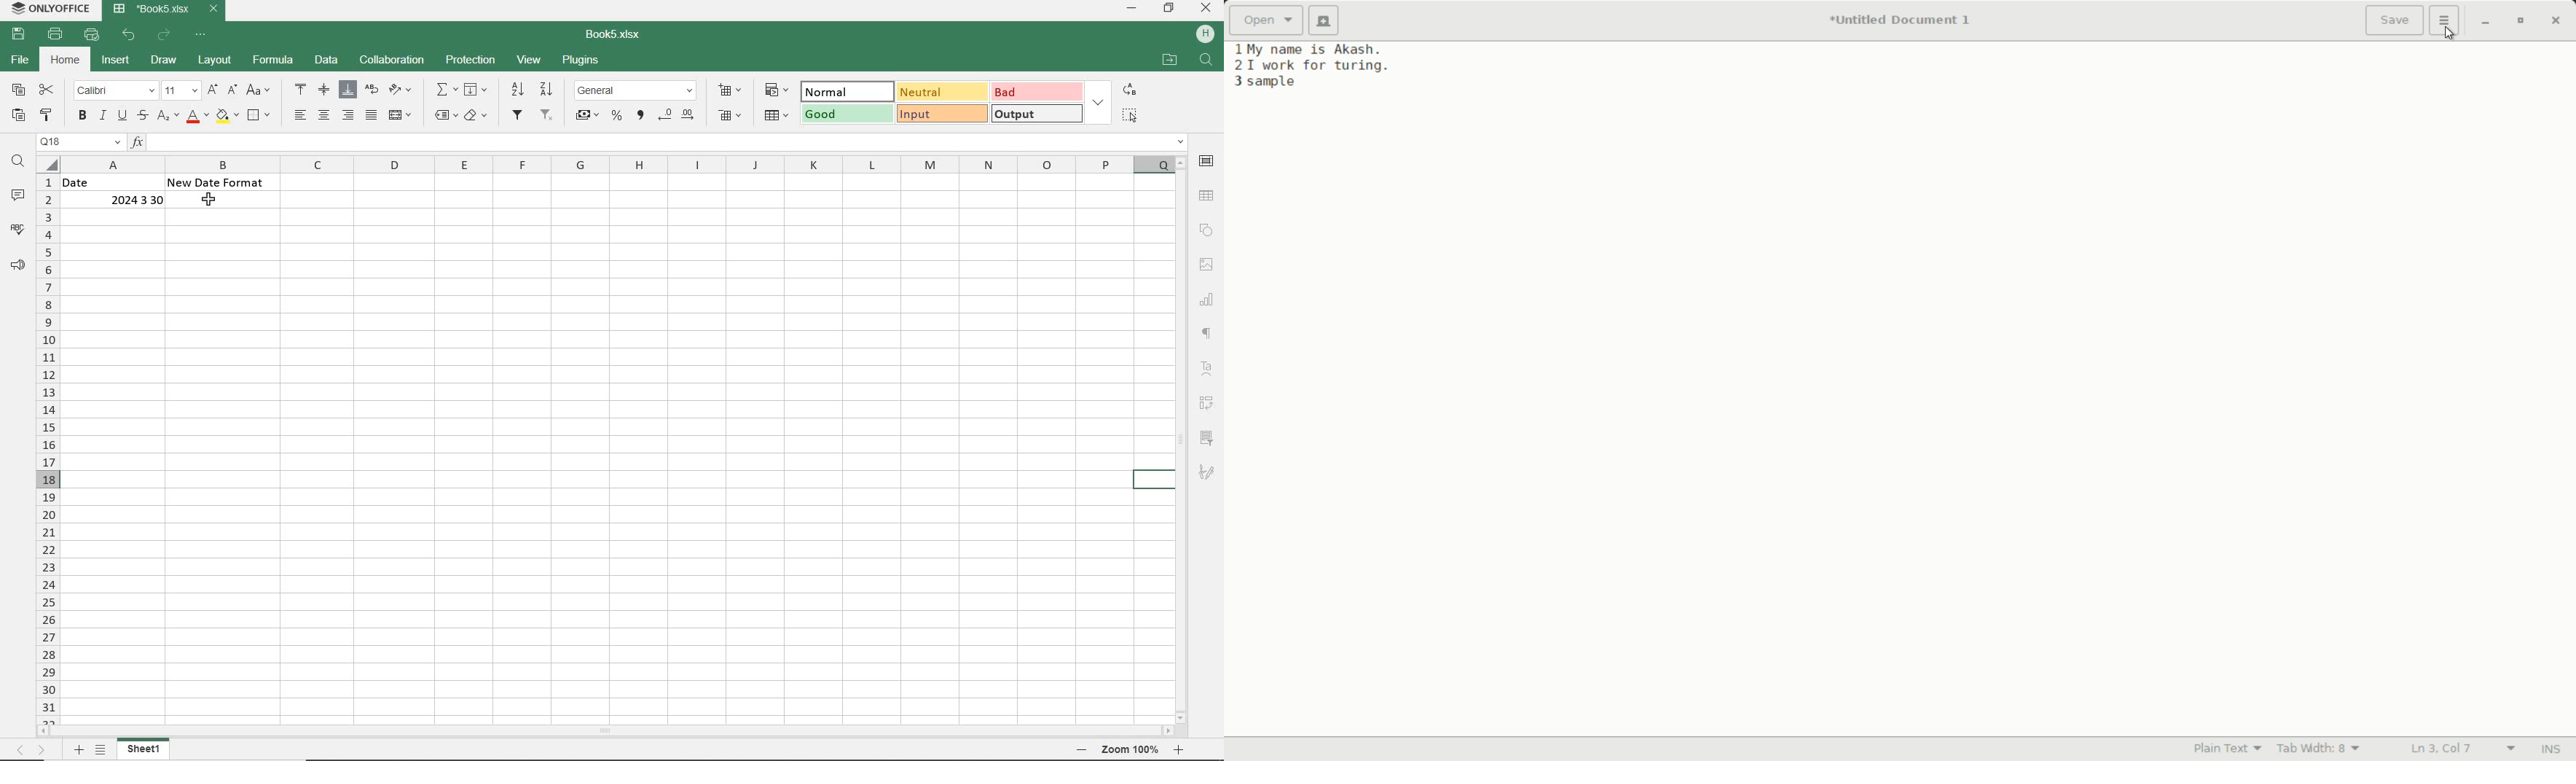  I want to click on DECREMENT FONT SIZE, so click(232, 90).